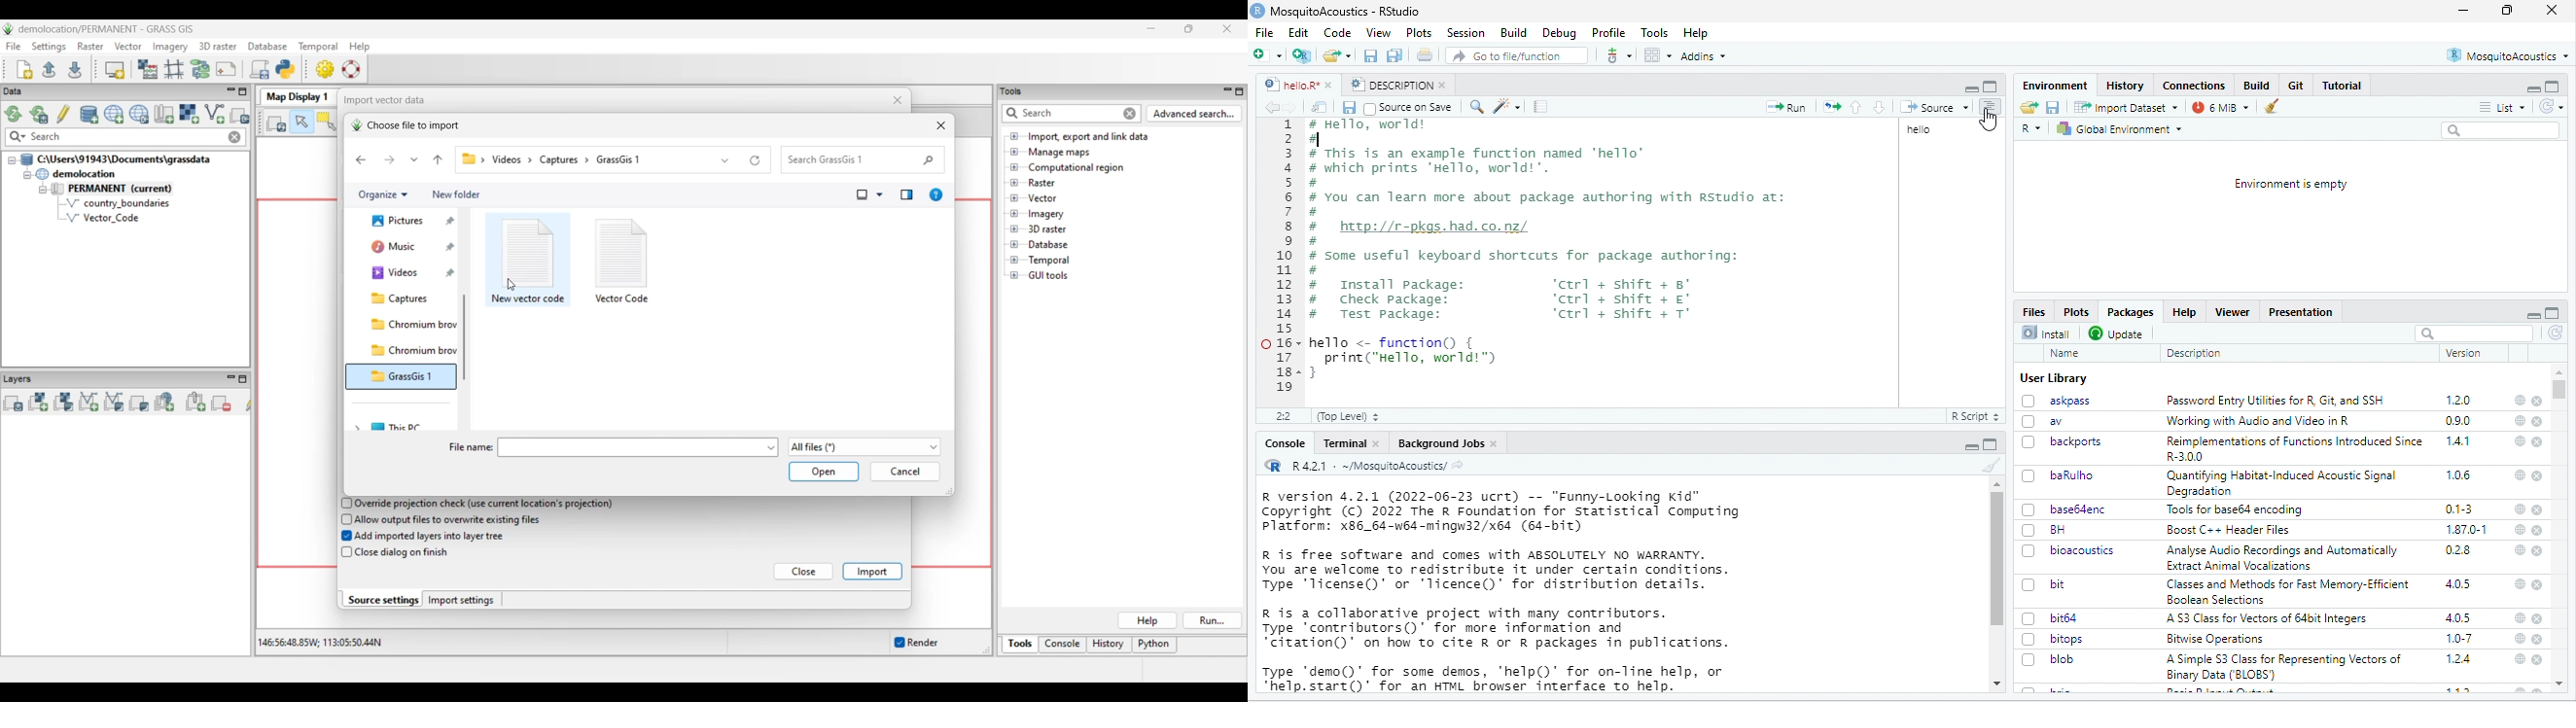  What do you see at coordinates (1551, 252) in the screenshot?
I see `# Hello, World! # This is an example function named ‘hello’# which prints Hello, world!’.# You can learn more about package authoring with Rstudio at:I#  huep://r-pkgs.had.co.nz/.# Some useful keyboard shortcuts for package authoring:I# Install package: ‘ctrl + shift + 8°# Check Package: ‘ctrl + shift + €°# Test package: ‘ctrl + shift + T°hello <- function() {print("Hello, world")H` at bounding box center [1551, 252].